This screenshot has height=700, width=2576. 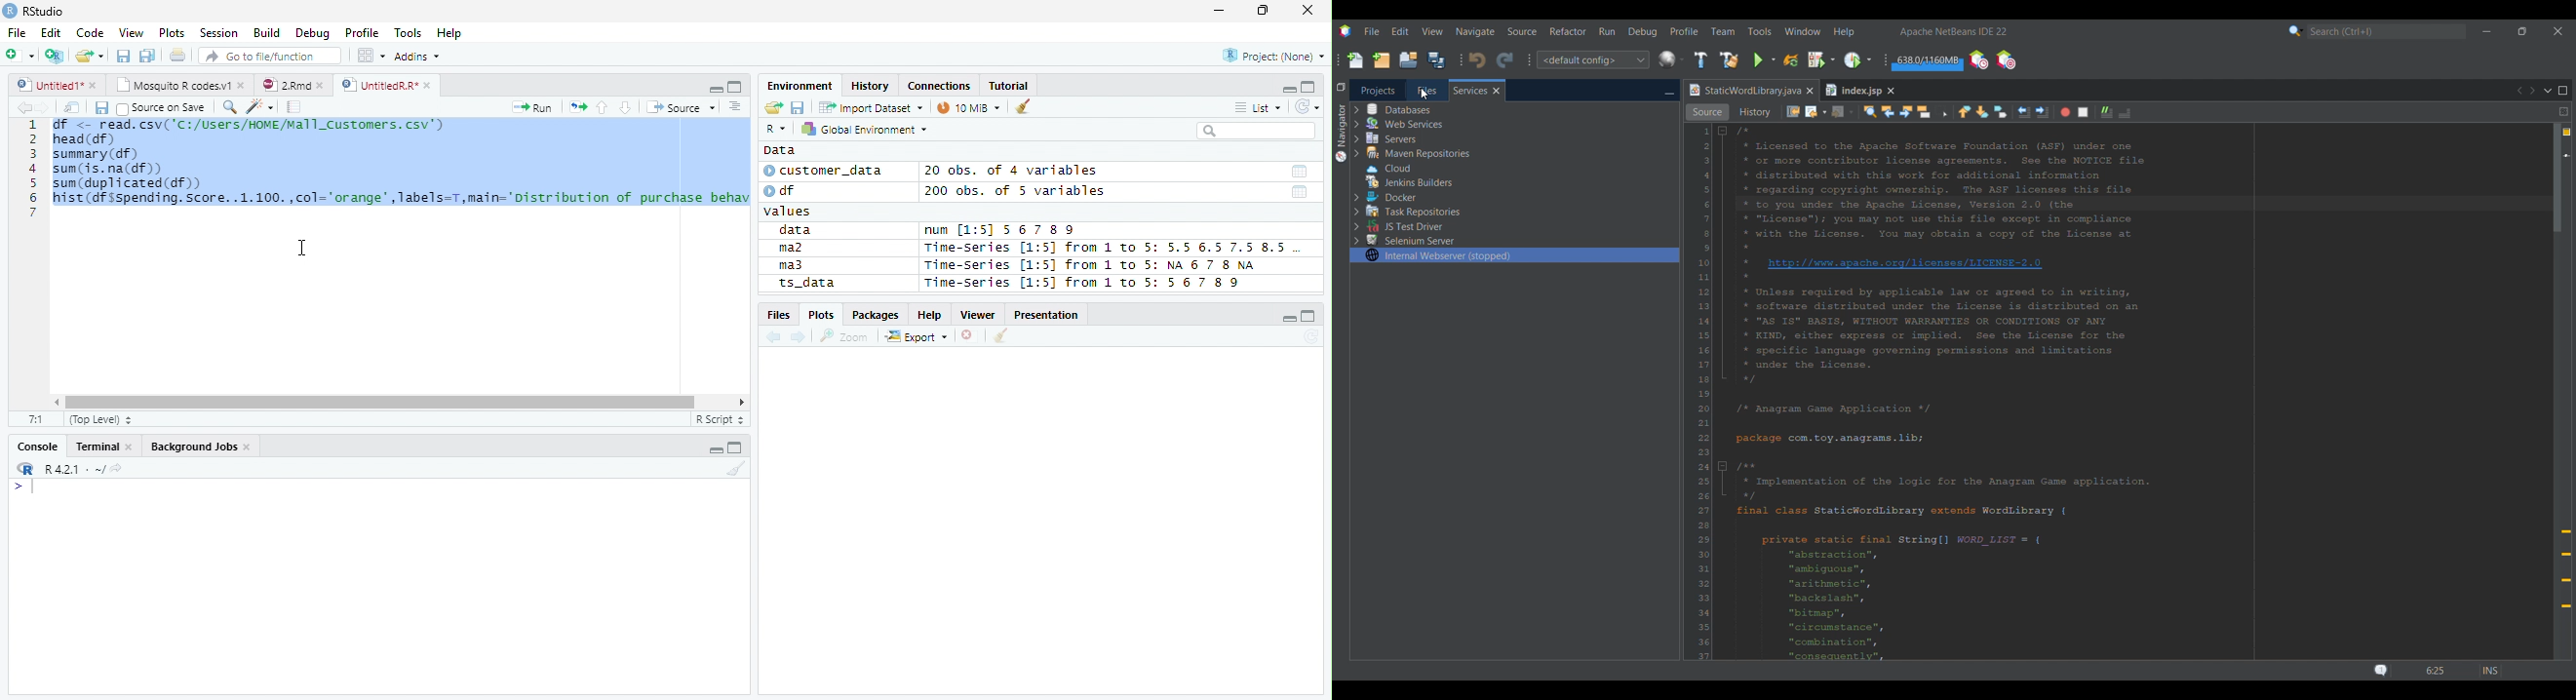 I want to click on Session, so click(x=217, y=32).